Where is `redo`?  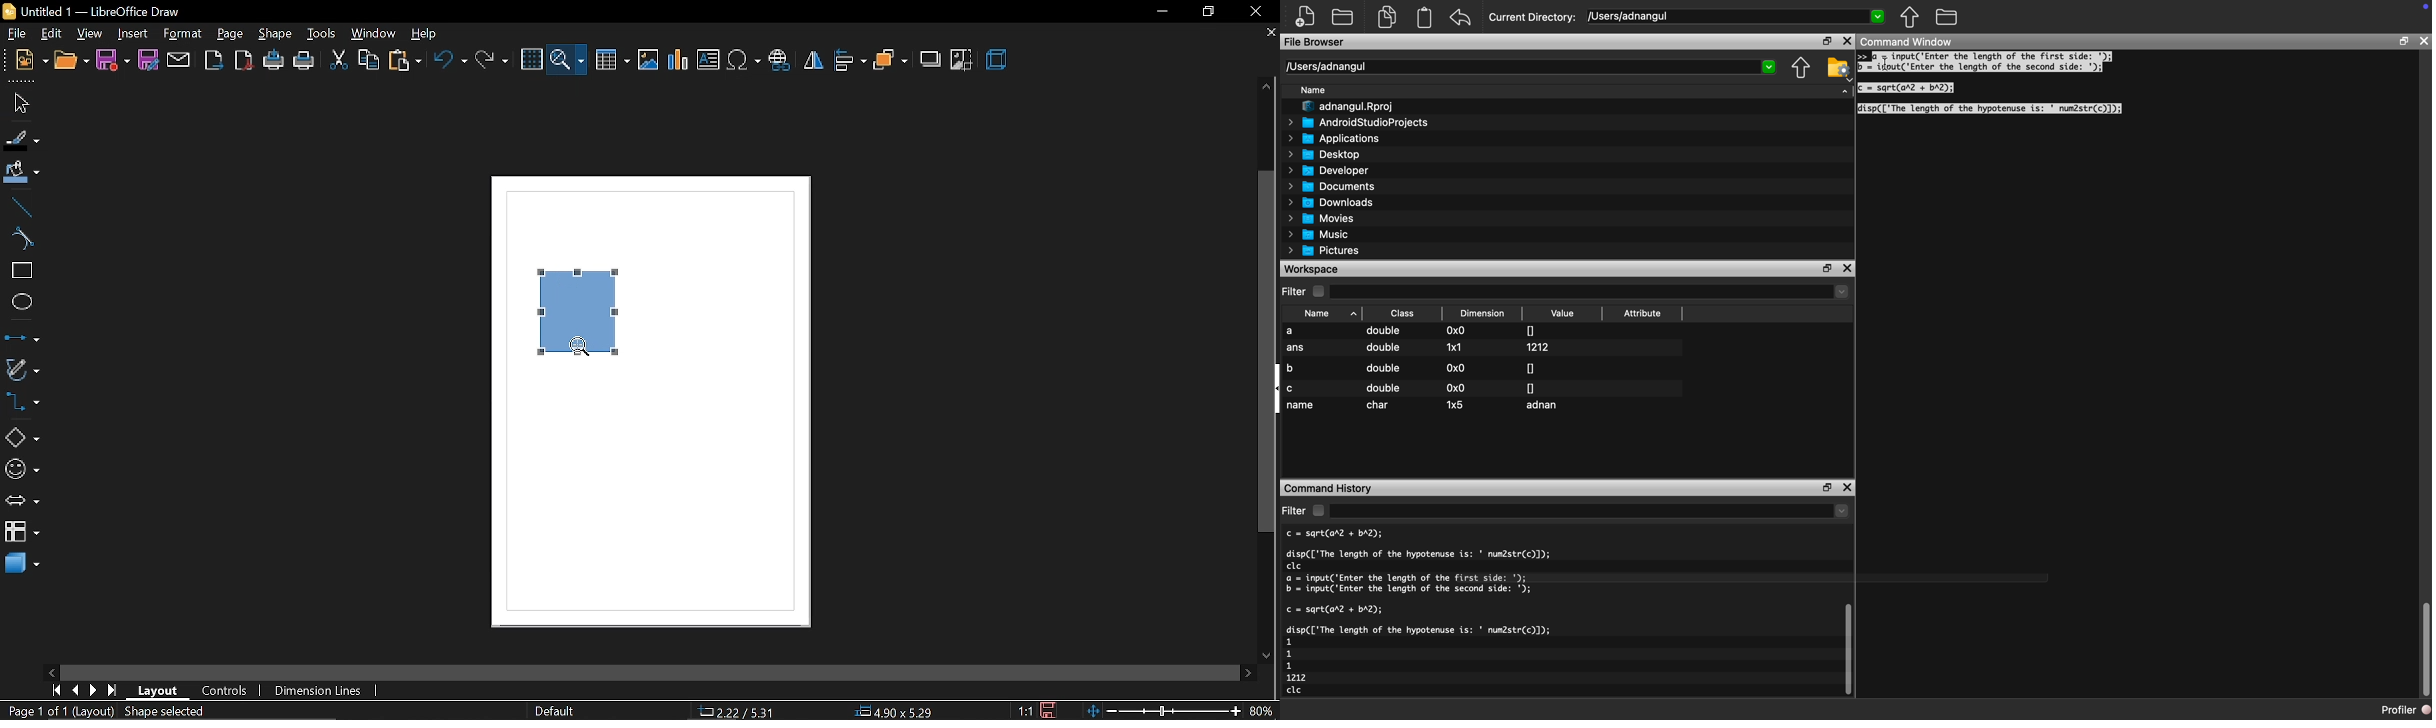 redo is located at coordinates (492, 60).